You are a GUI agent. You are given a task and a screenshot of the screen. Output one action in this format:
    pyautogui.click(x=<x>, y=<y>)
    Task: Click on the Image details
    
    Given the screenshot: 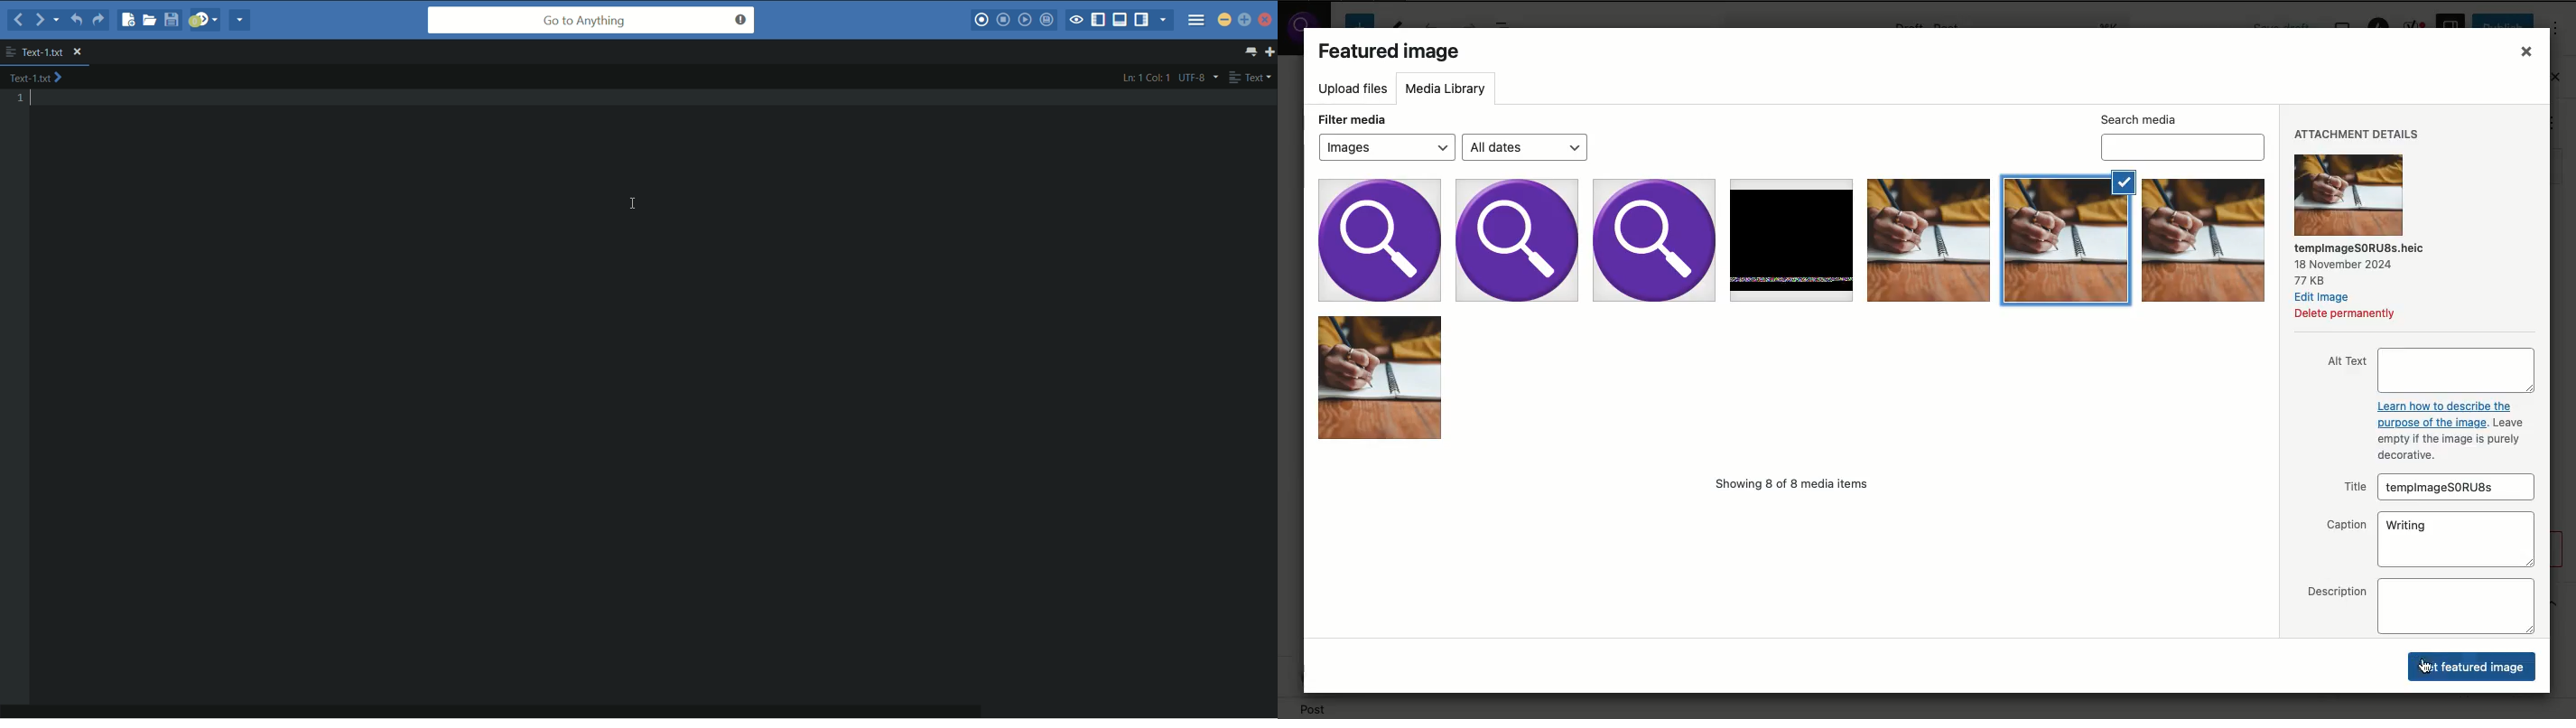 What is the action you would take?
    pyautogui.click(x=2348, y=195)
    